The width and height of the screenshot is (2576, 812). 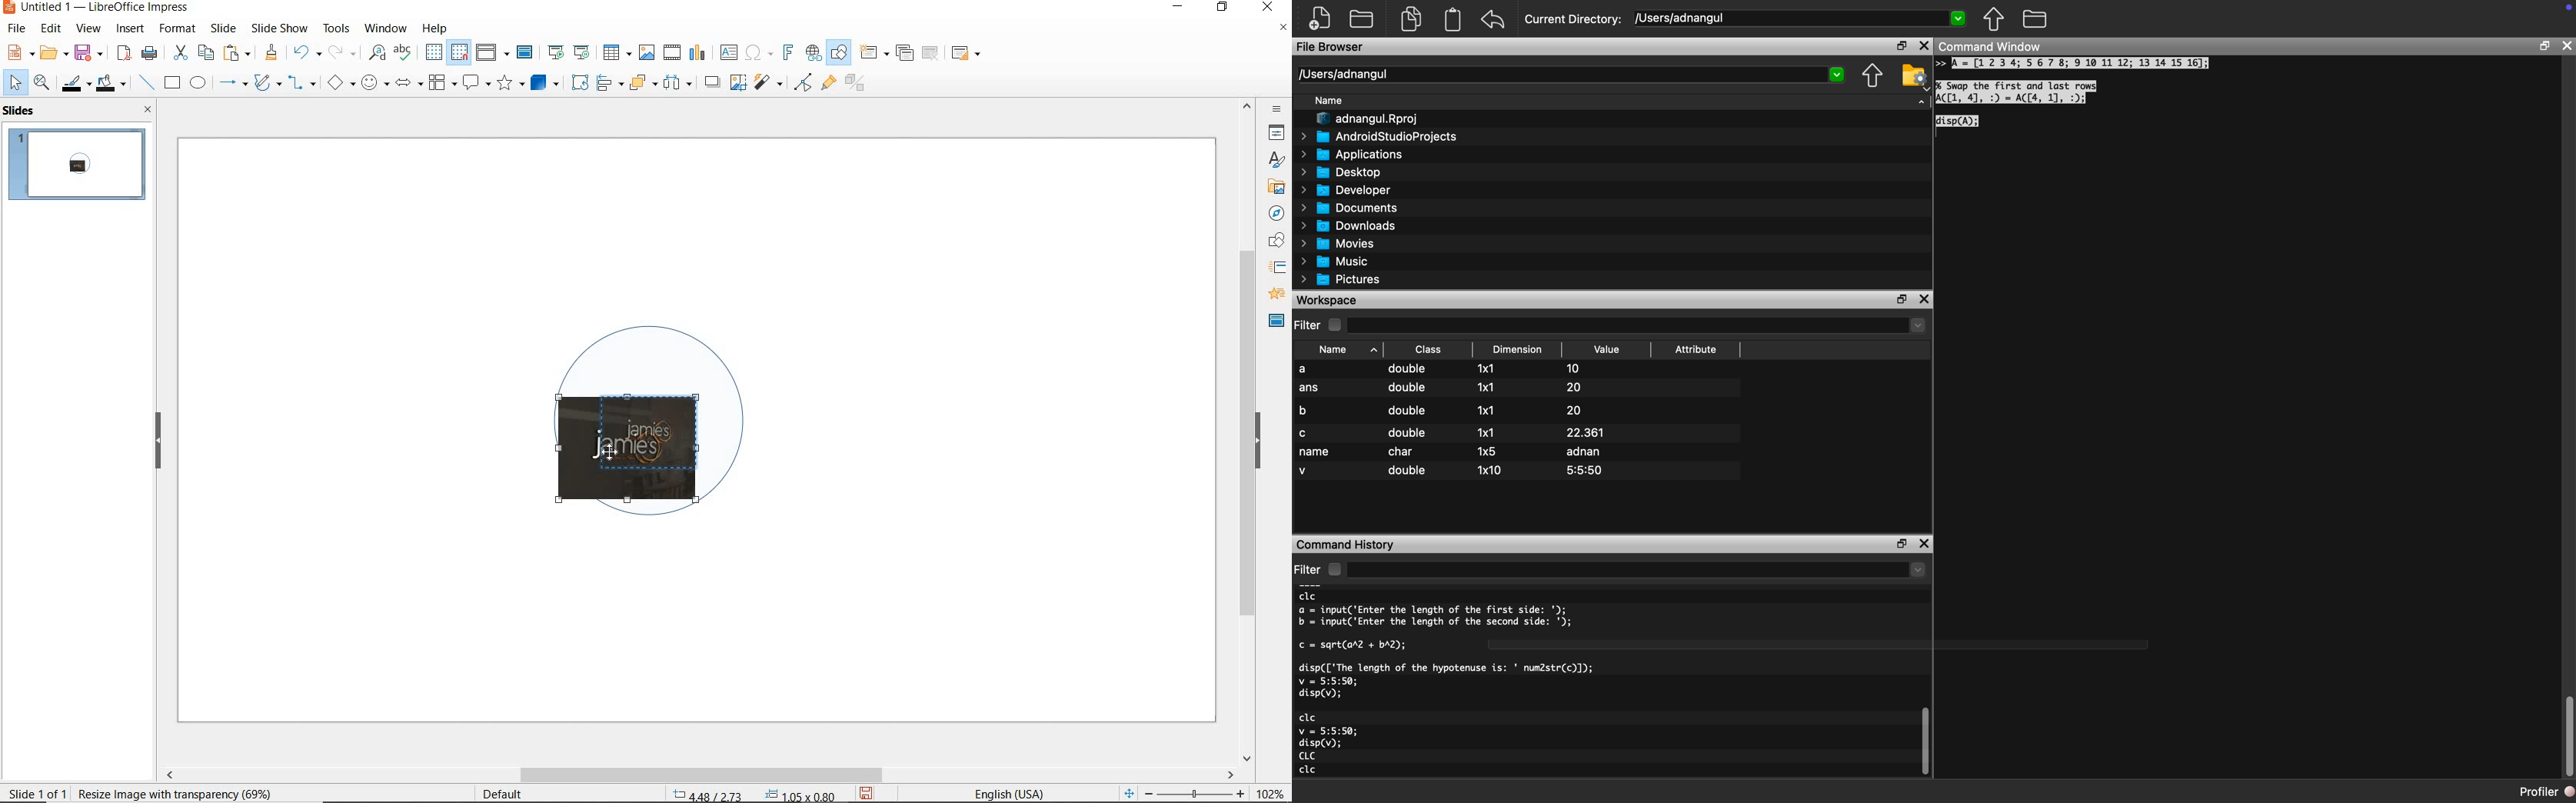 I want to click on Dimension, so click(x=1518, y=348).